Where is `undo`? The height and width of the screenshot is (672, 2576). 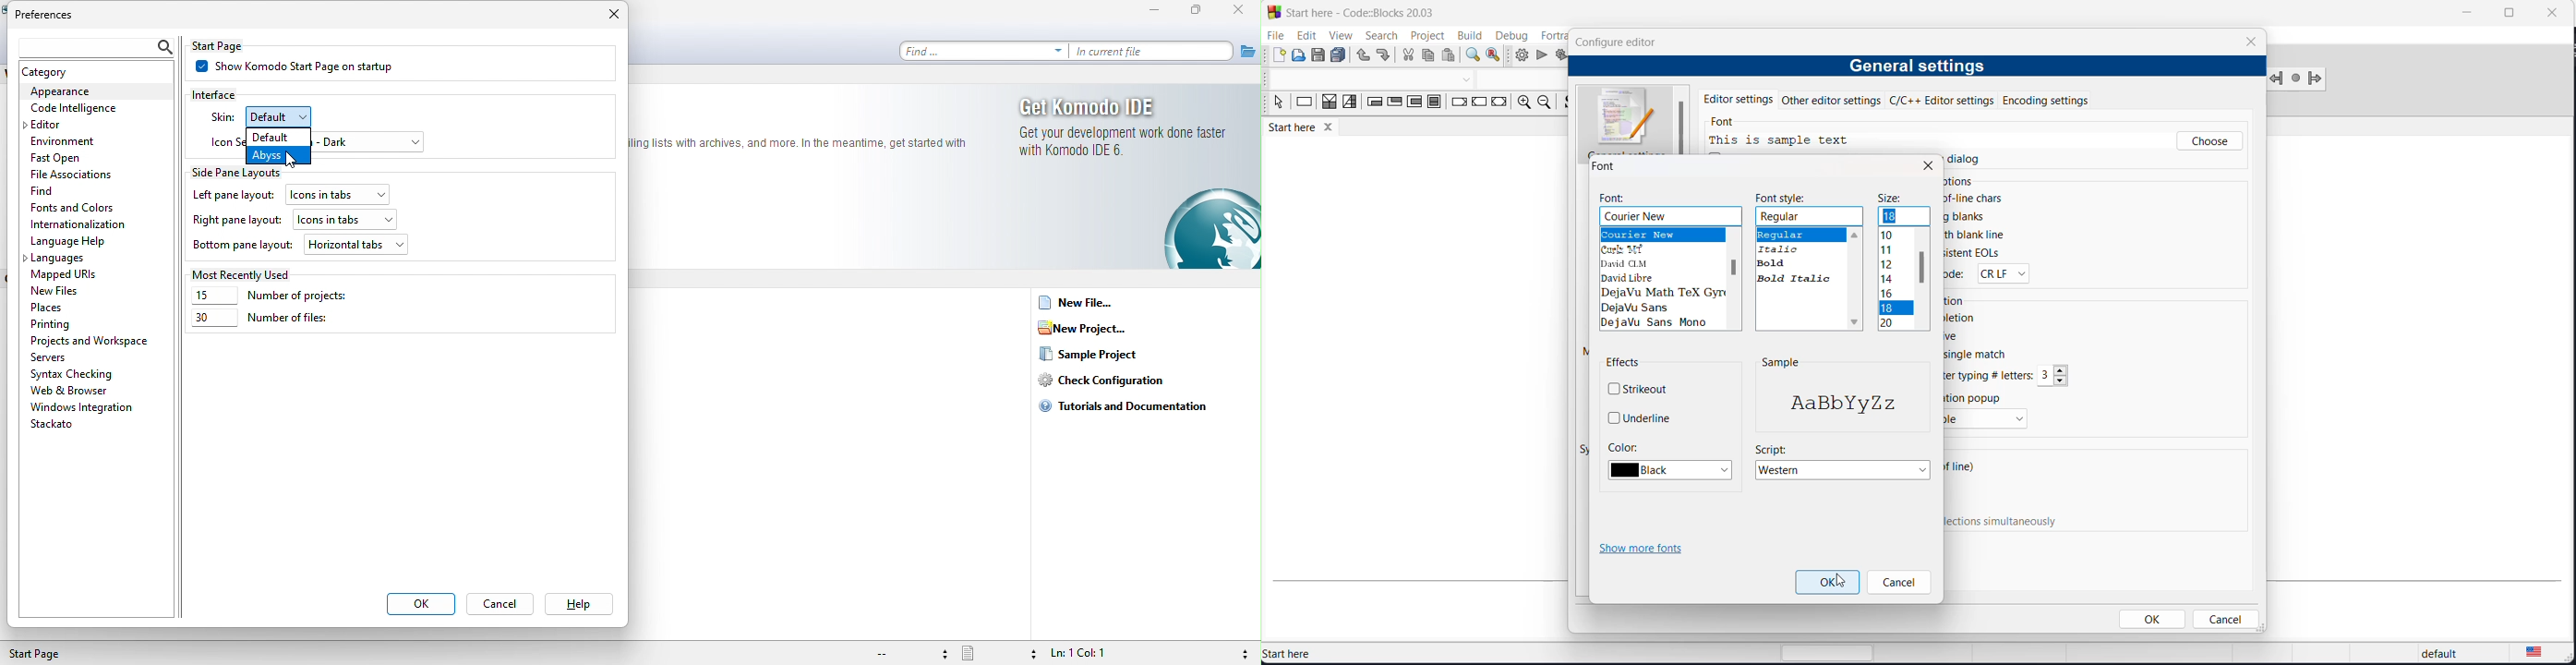 undo is located at coordinates (1362, 56).